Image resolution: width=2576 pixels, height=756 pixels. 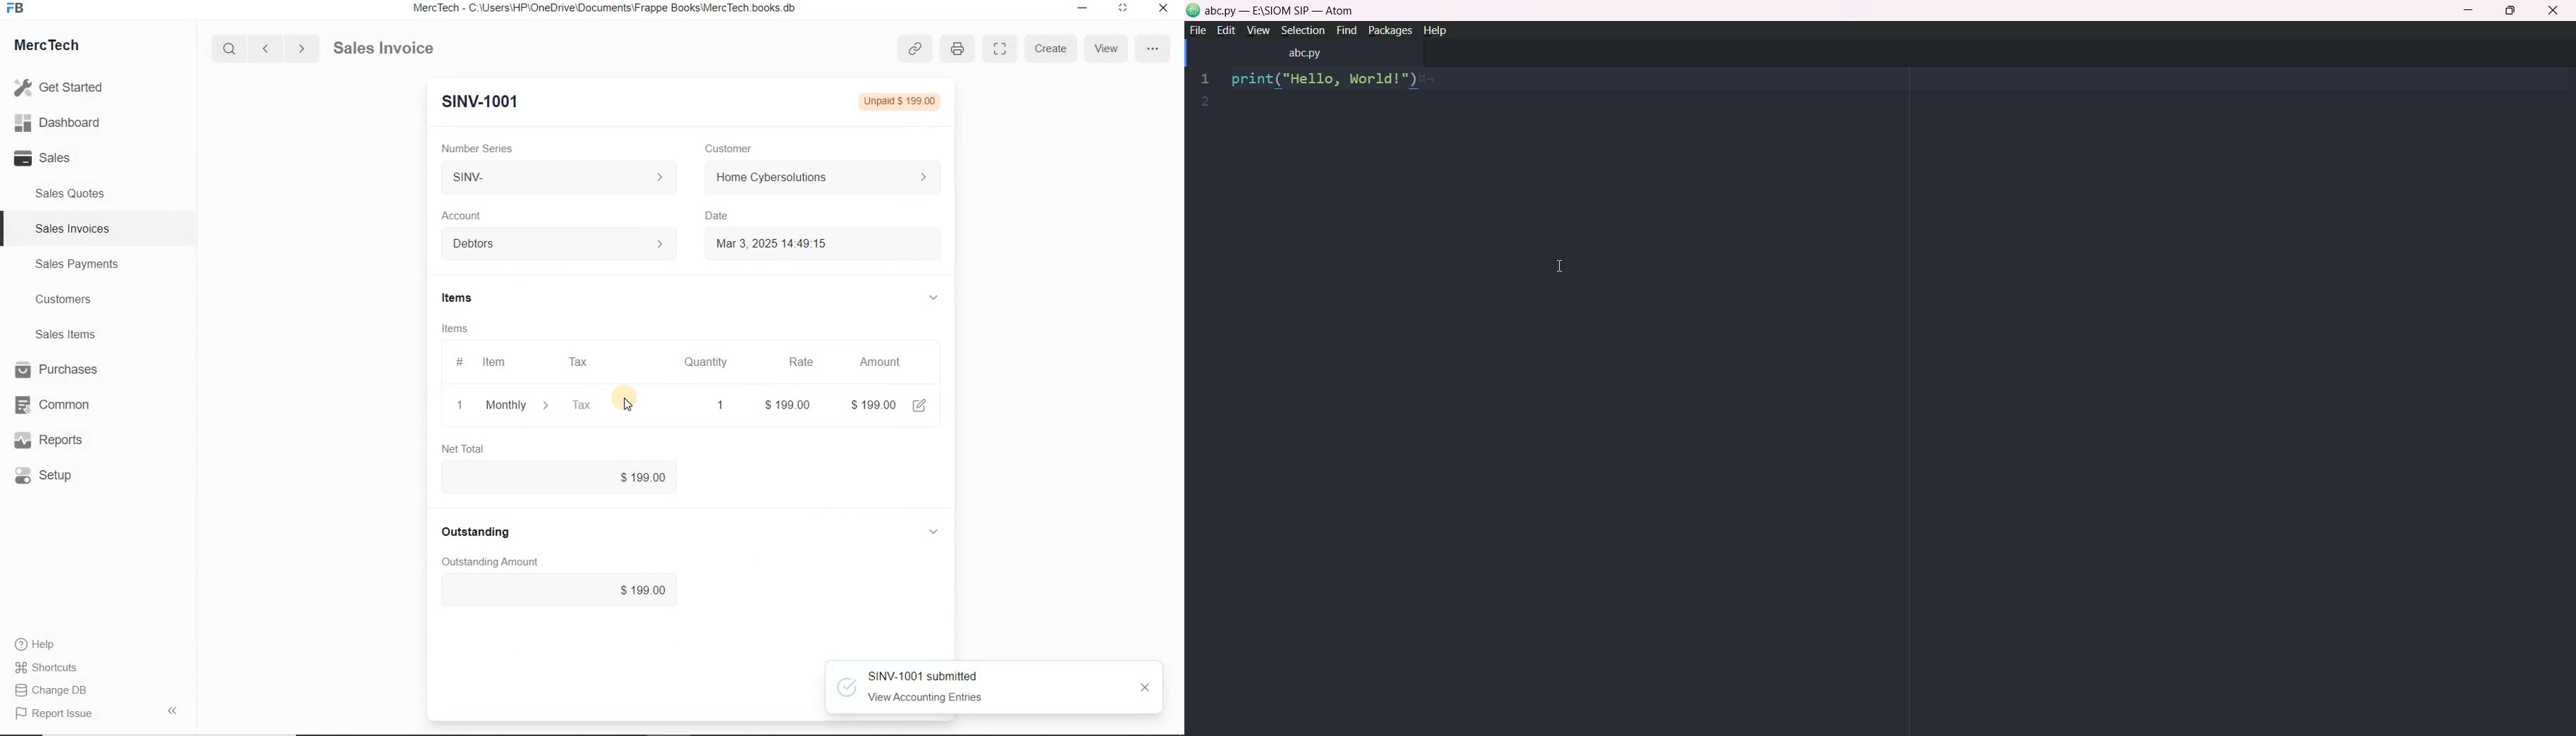 I want to click on edit, so click(x=919, y=404).